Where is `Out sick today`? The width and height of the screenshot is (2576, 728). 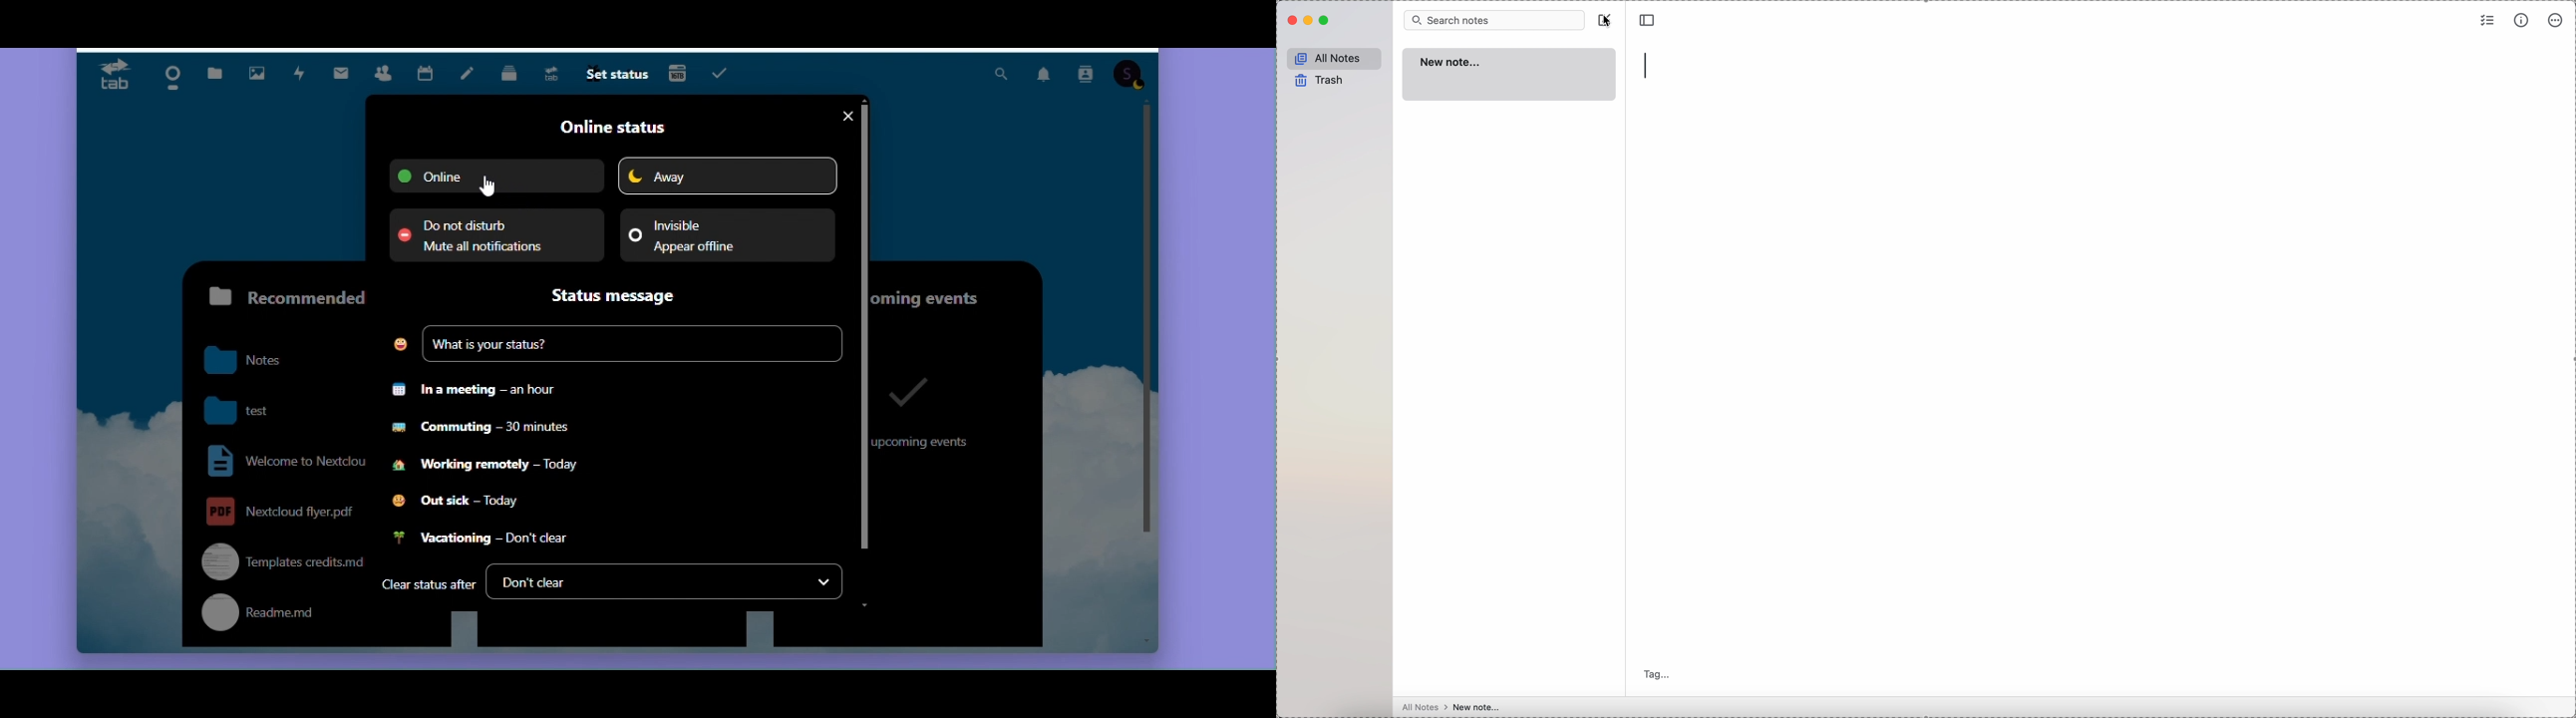
Out sick today is located at coordinates (461, 503).